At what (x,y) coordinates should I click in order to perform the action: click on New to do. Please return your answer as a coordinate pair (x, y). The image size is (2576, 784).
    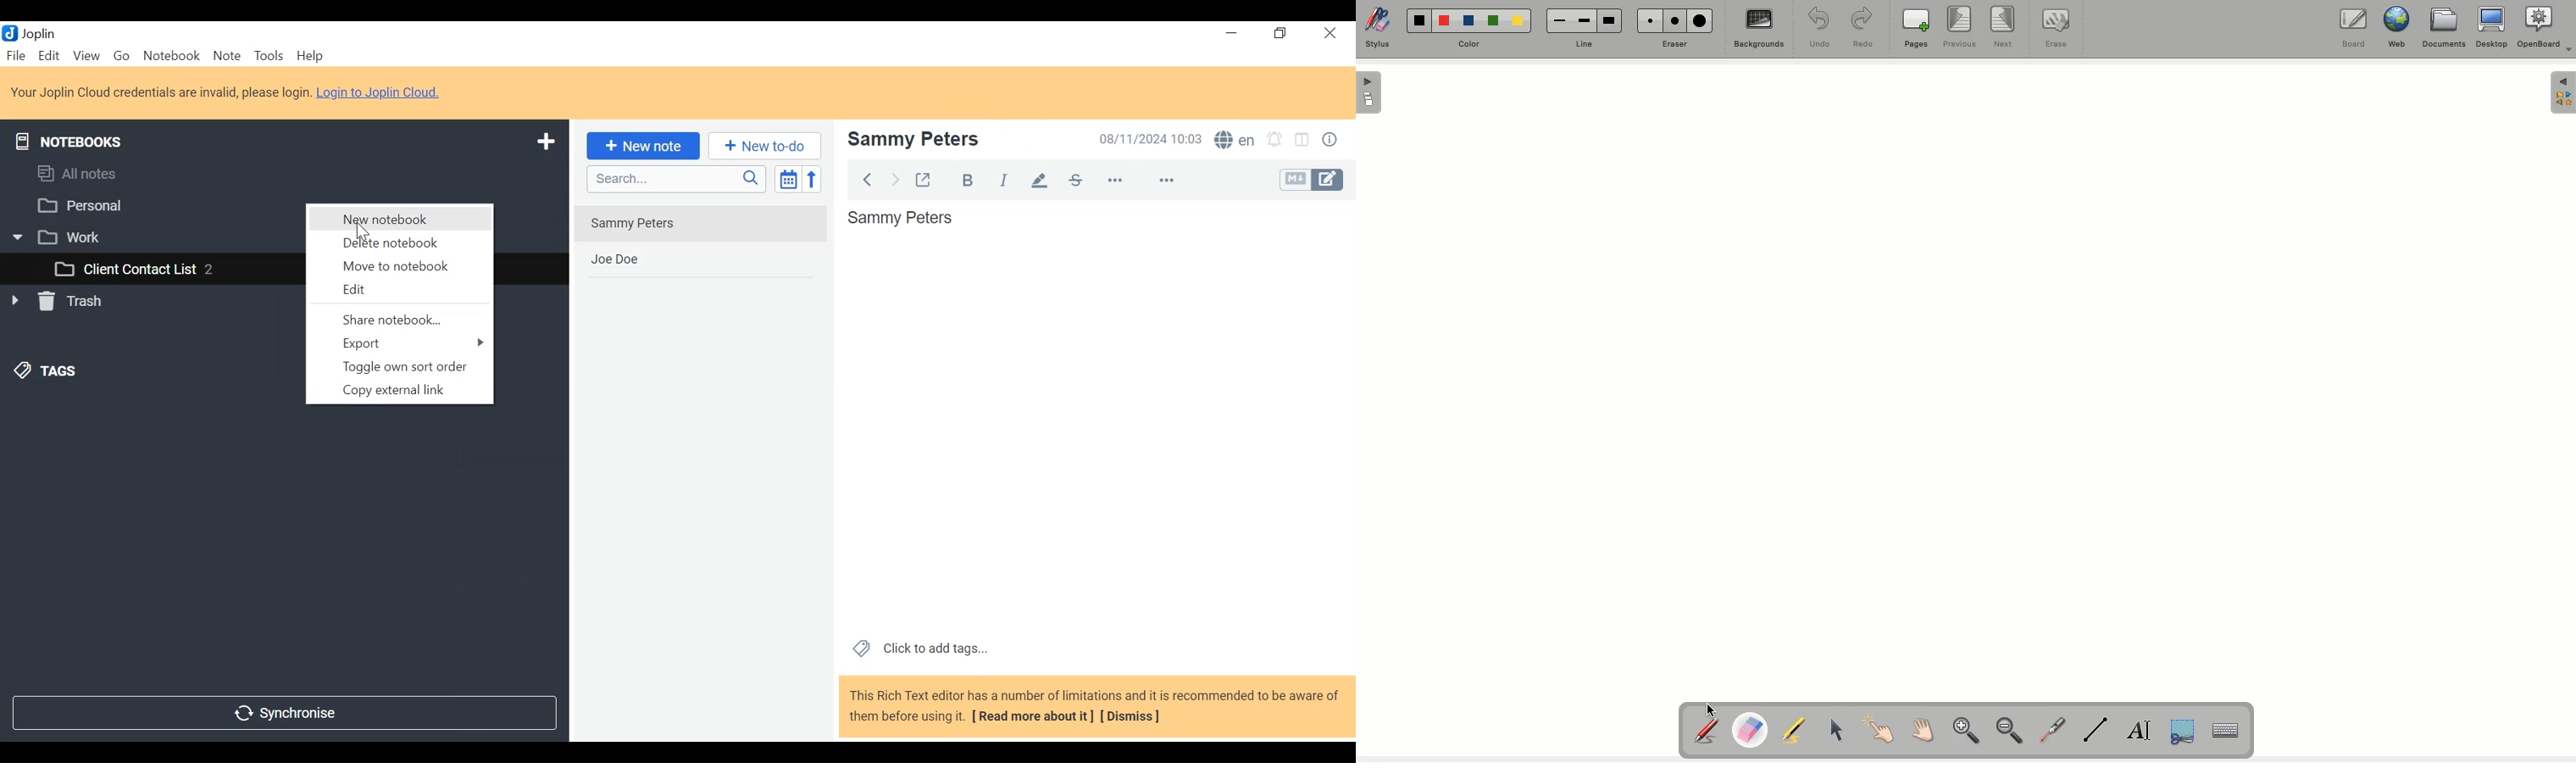
    Looking at the image, I should click on (762, 146).